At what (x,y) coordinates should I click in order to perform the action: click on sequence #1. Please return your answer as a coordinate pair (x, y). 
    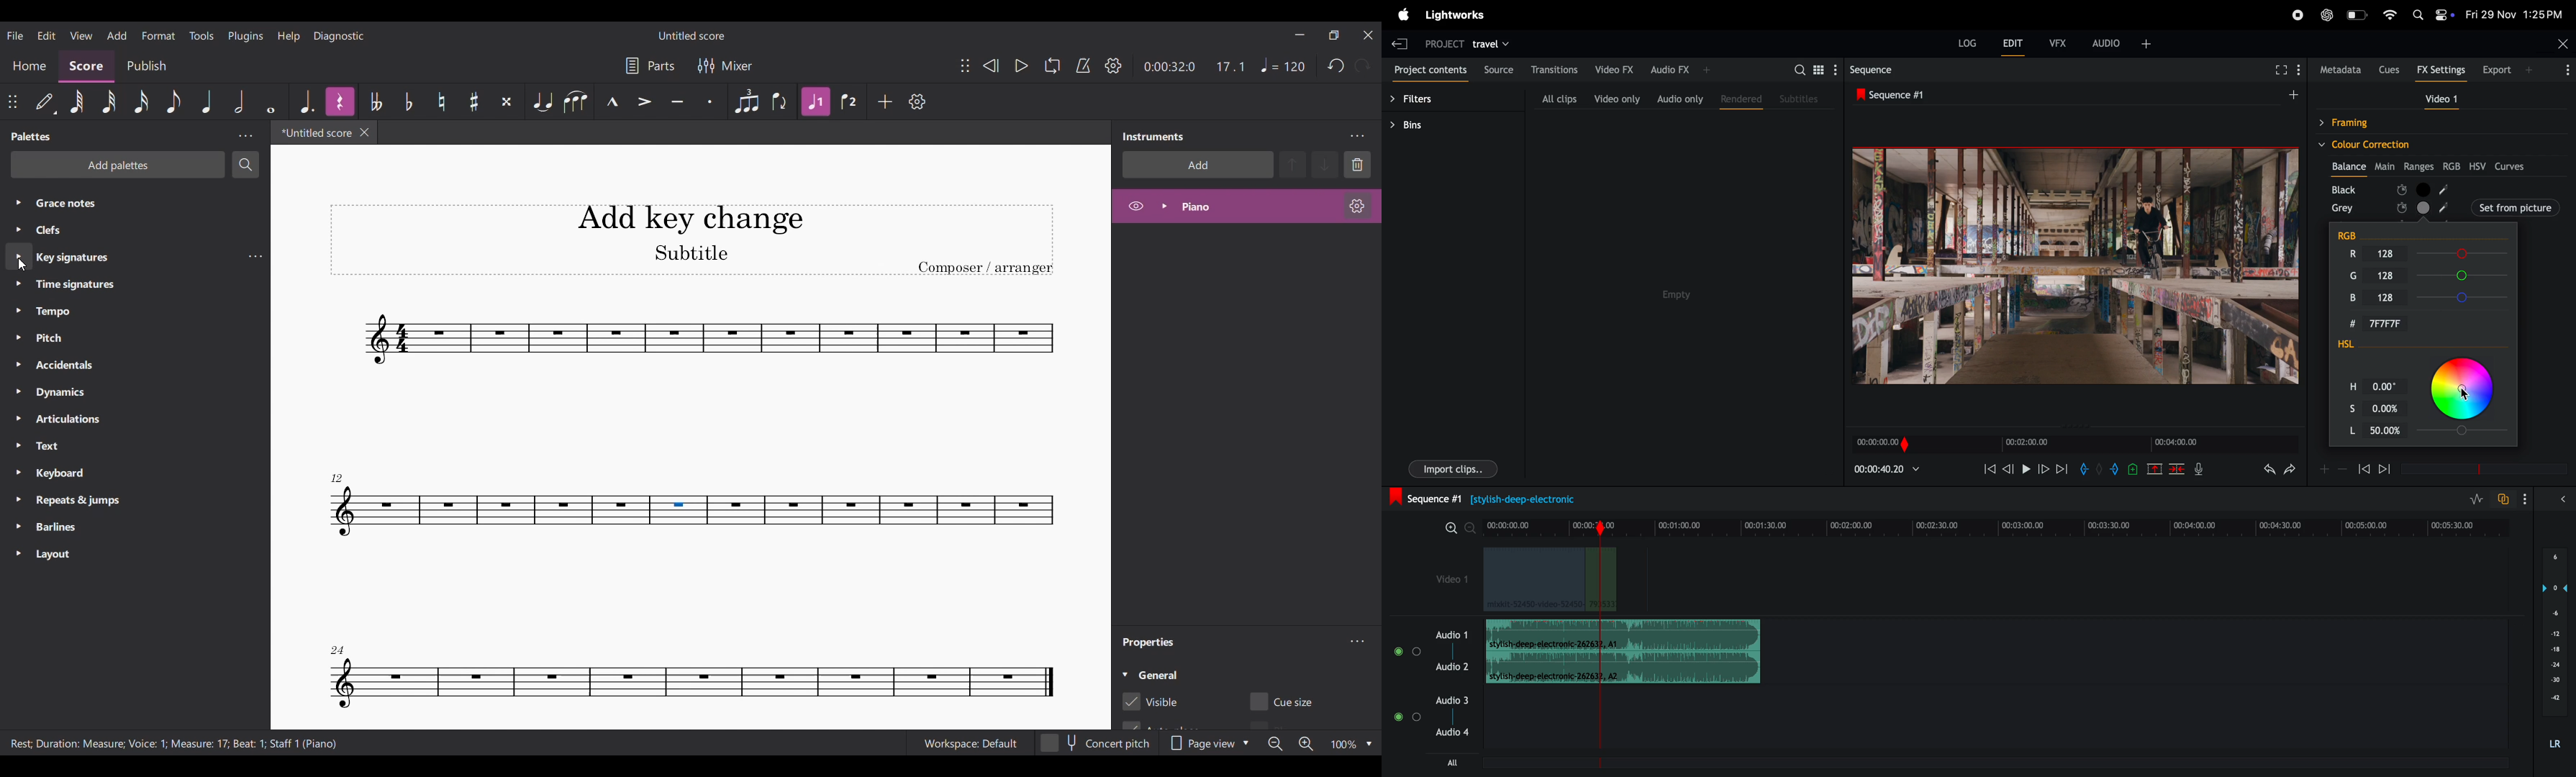
    Looking at the image, I should click on (1493, 497).